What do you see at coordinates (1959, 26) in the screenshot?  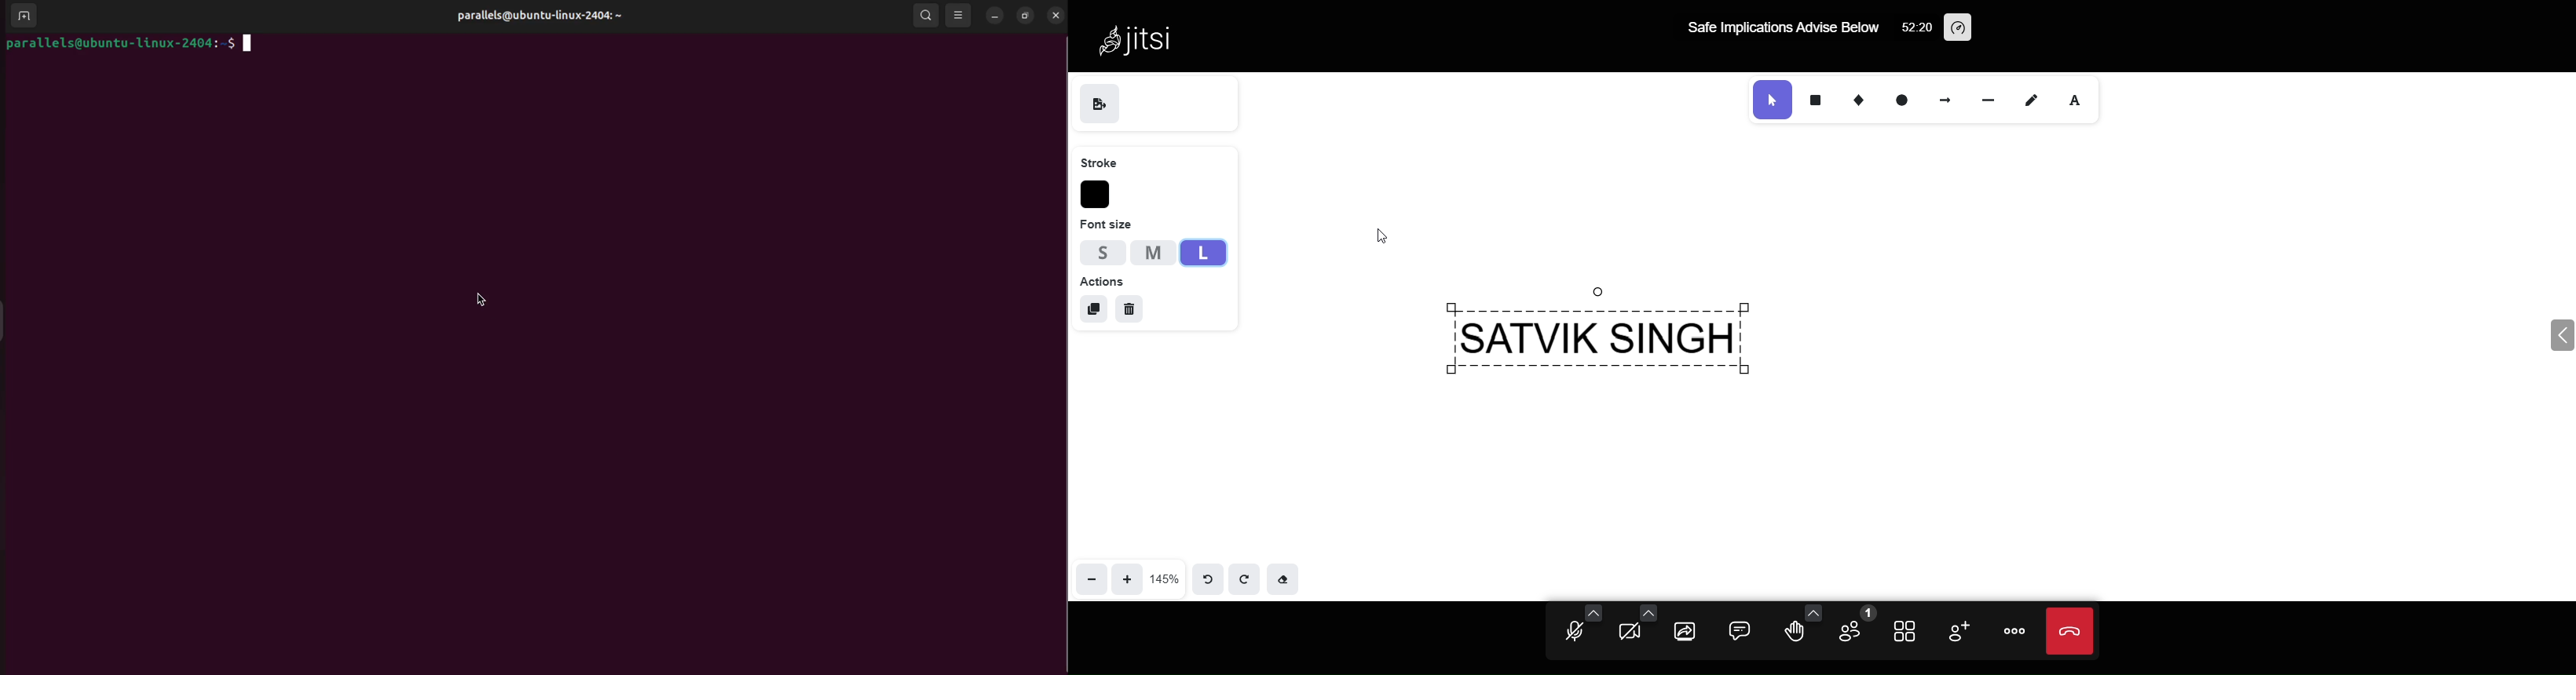 I see `performance setting` at bounding box center [1959, 26].